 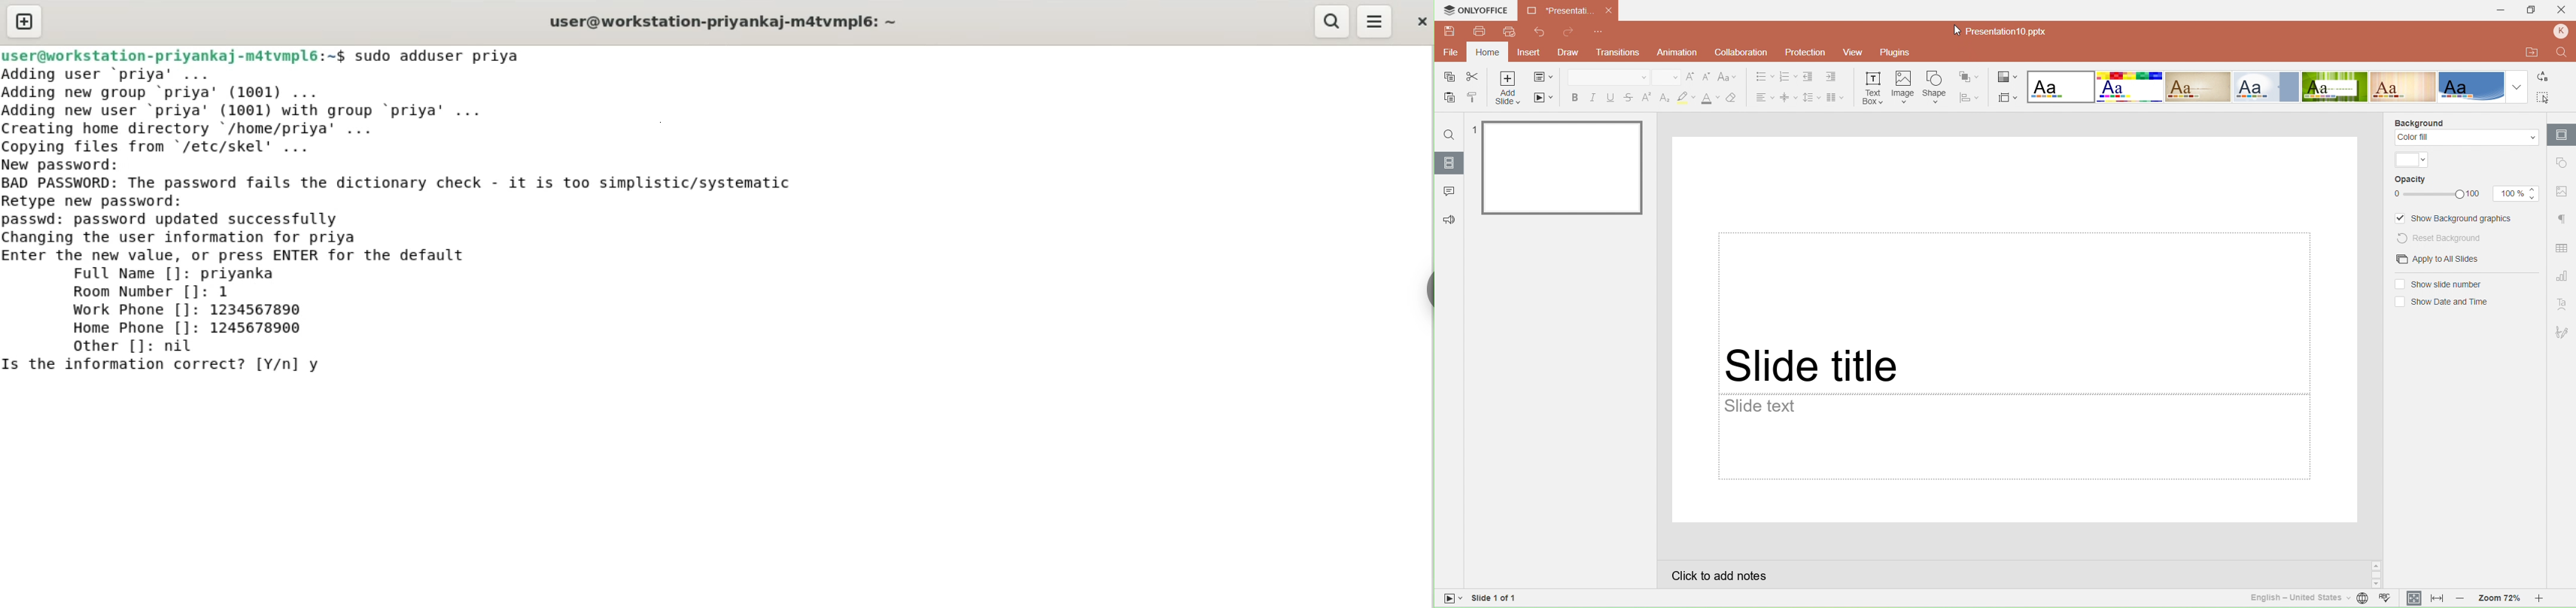 What do you see at coordinates (1508, 89) in the screenshot?
I see `Add slide` at bounding box center [1508, 89].